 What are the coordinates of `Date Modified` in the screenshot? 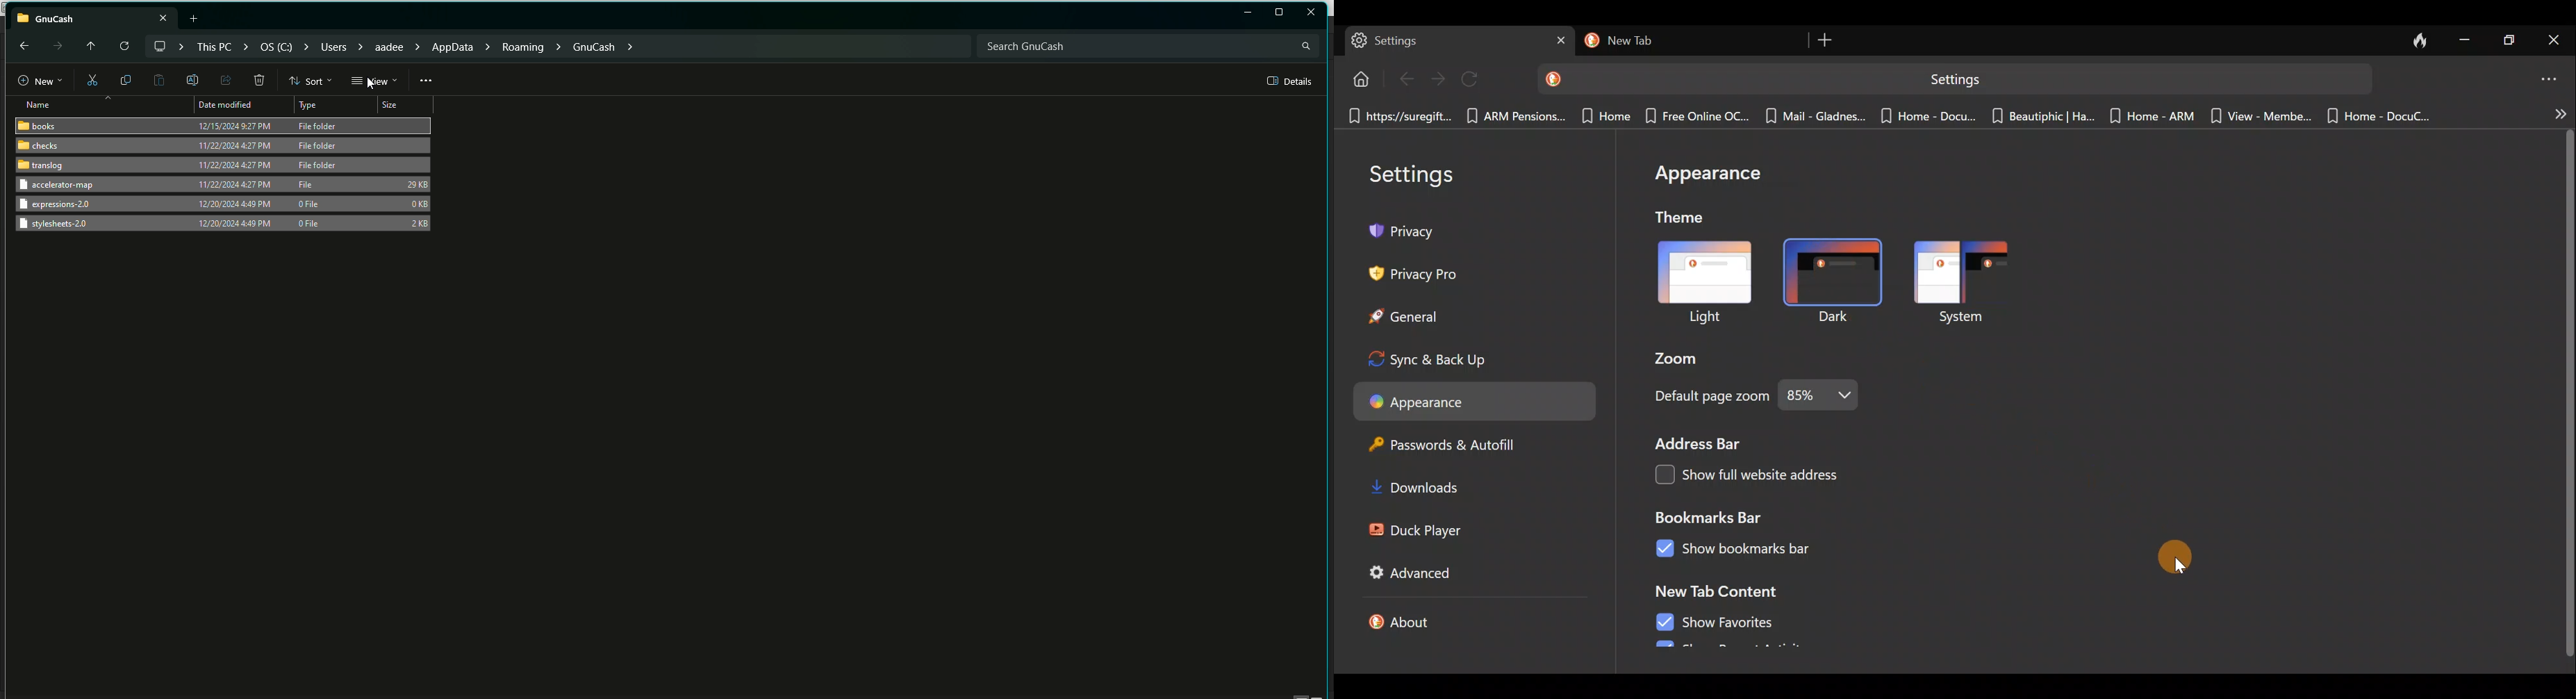 It's located at (229, 106).